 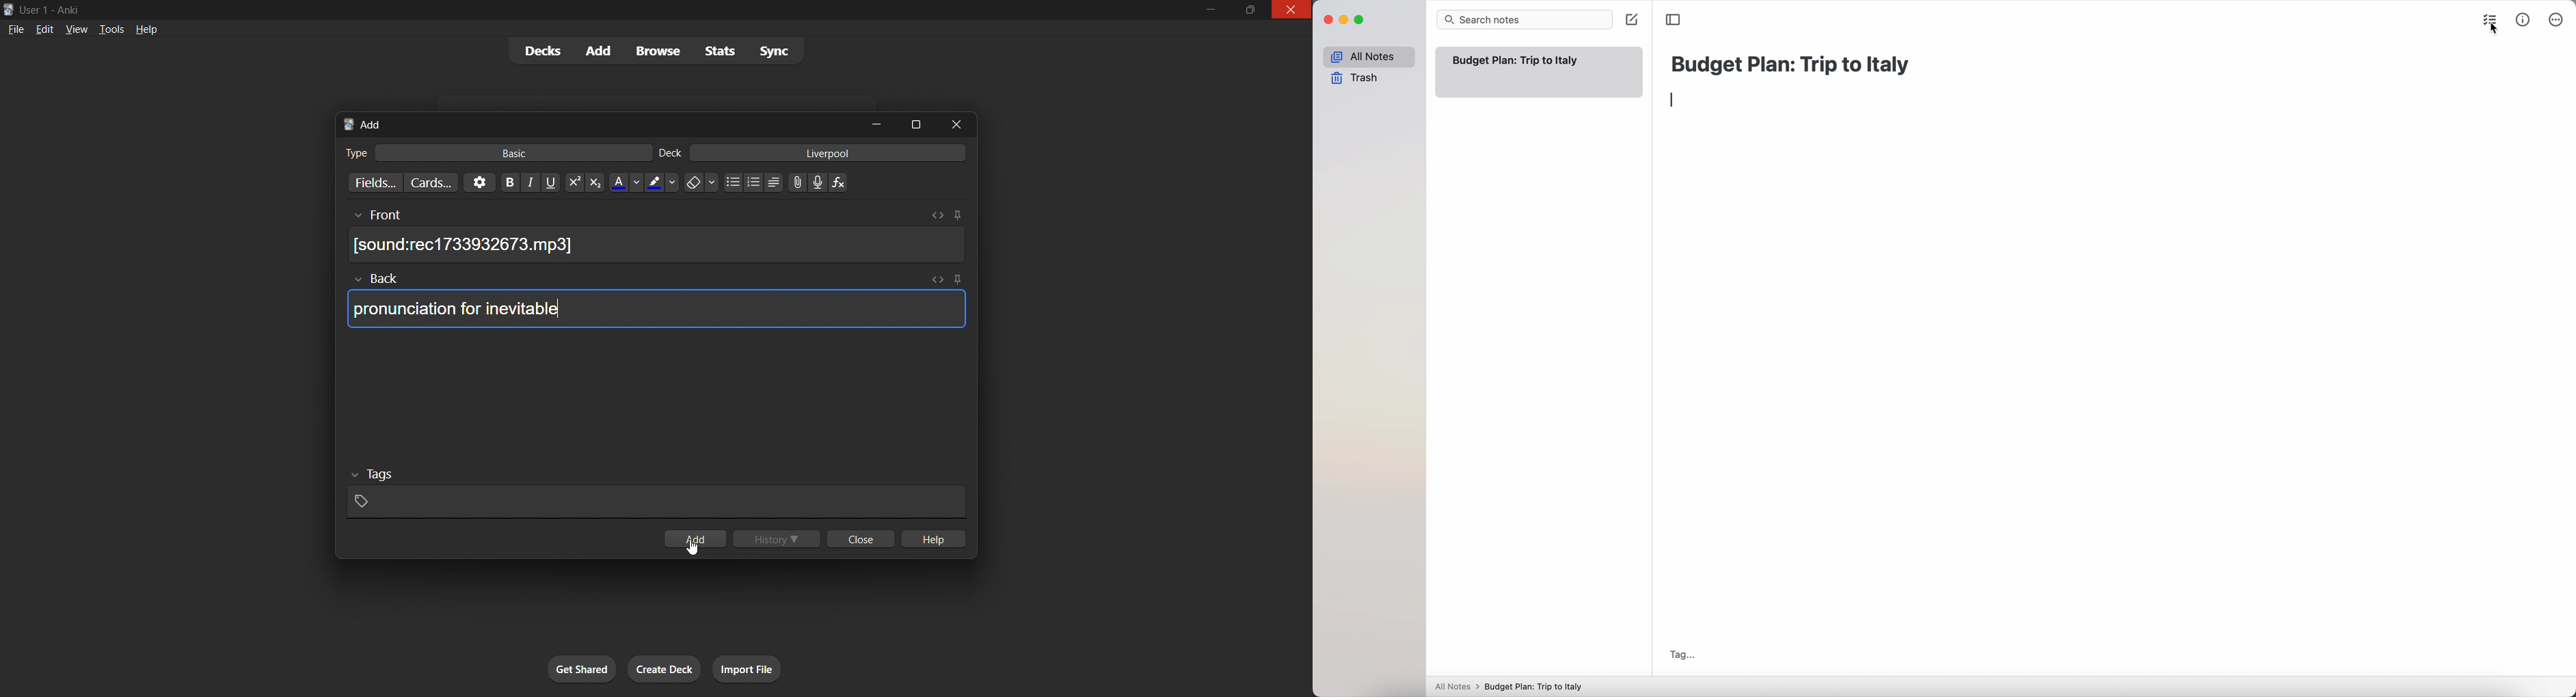 I want to click on check list, so click(x=2488, y=18).